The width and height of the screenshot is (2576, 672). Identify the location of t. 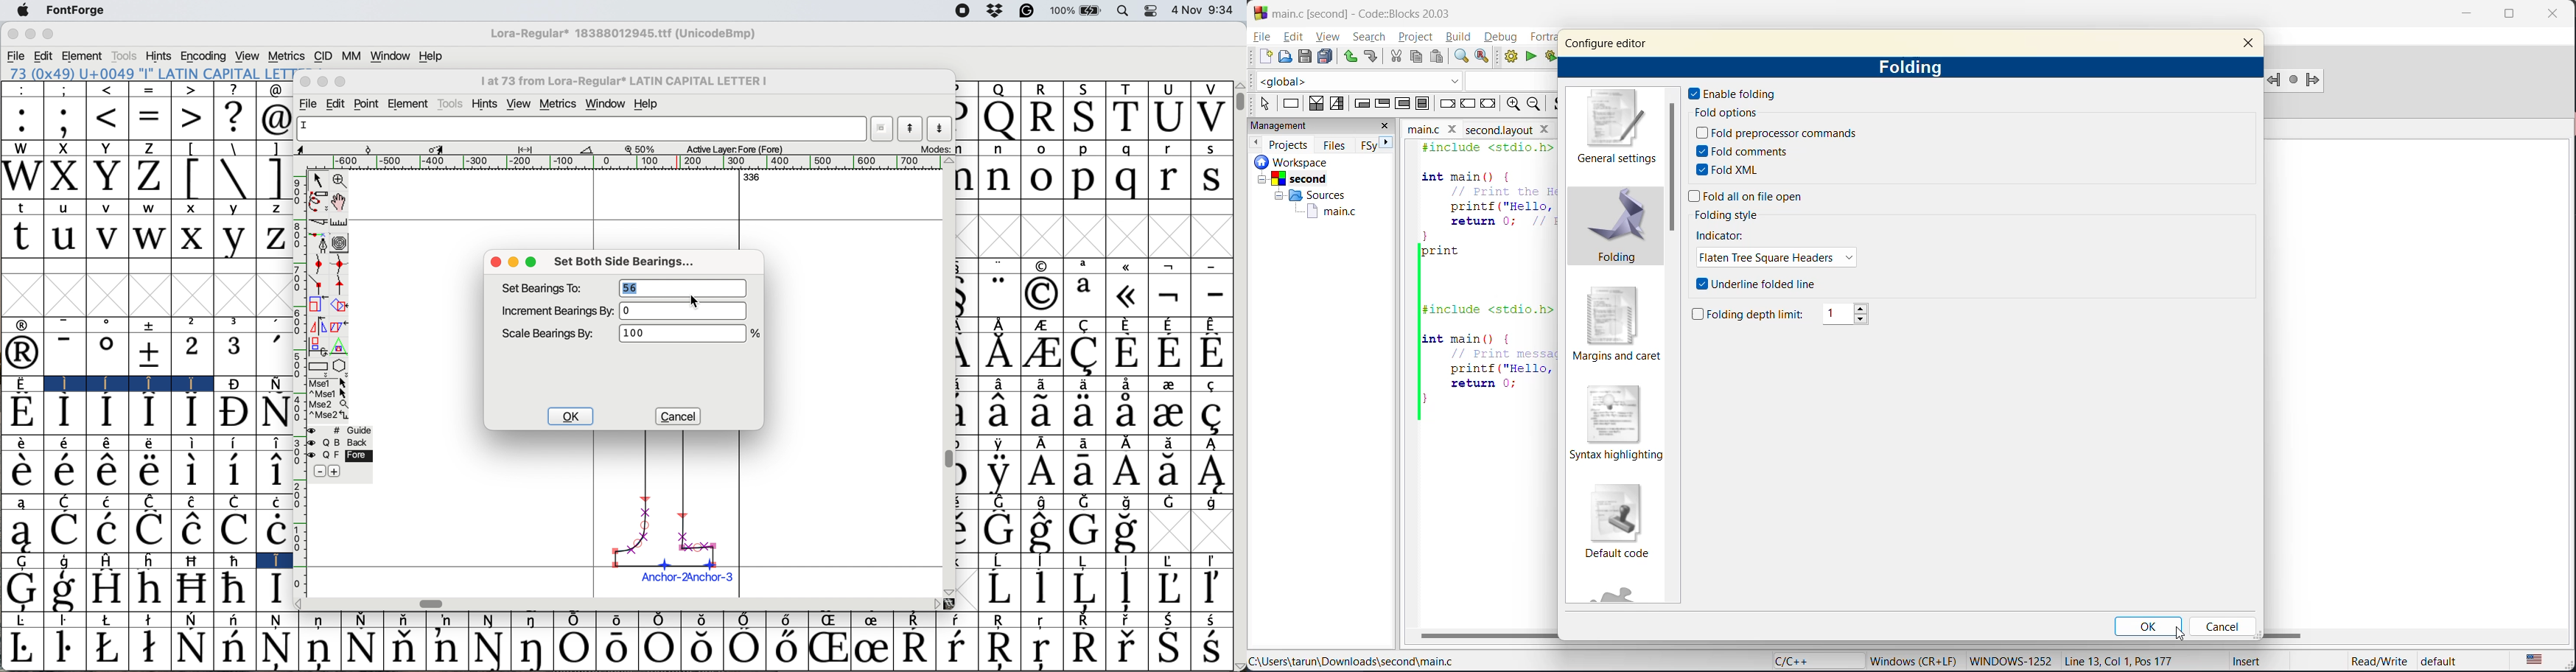
(24, 206).